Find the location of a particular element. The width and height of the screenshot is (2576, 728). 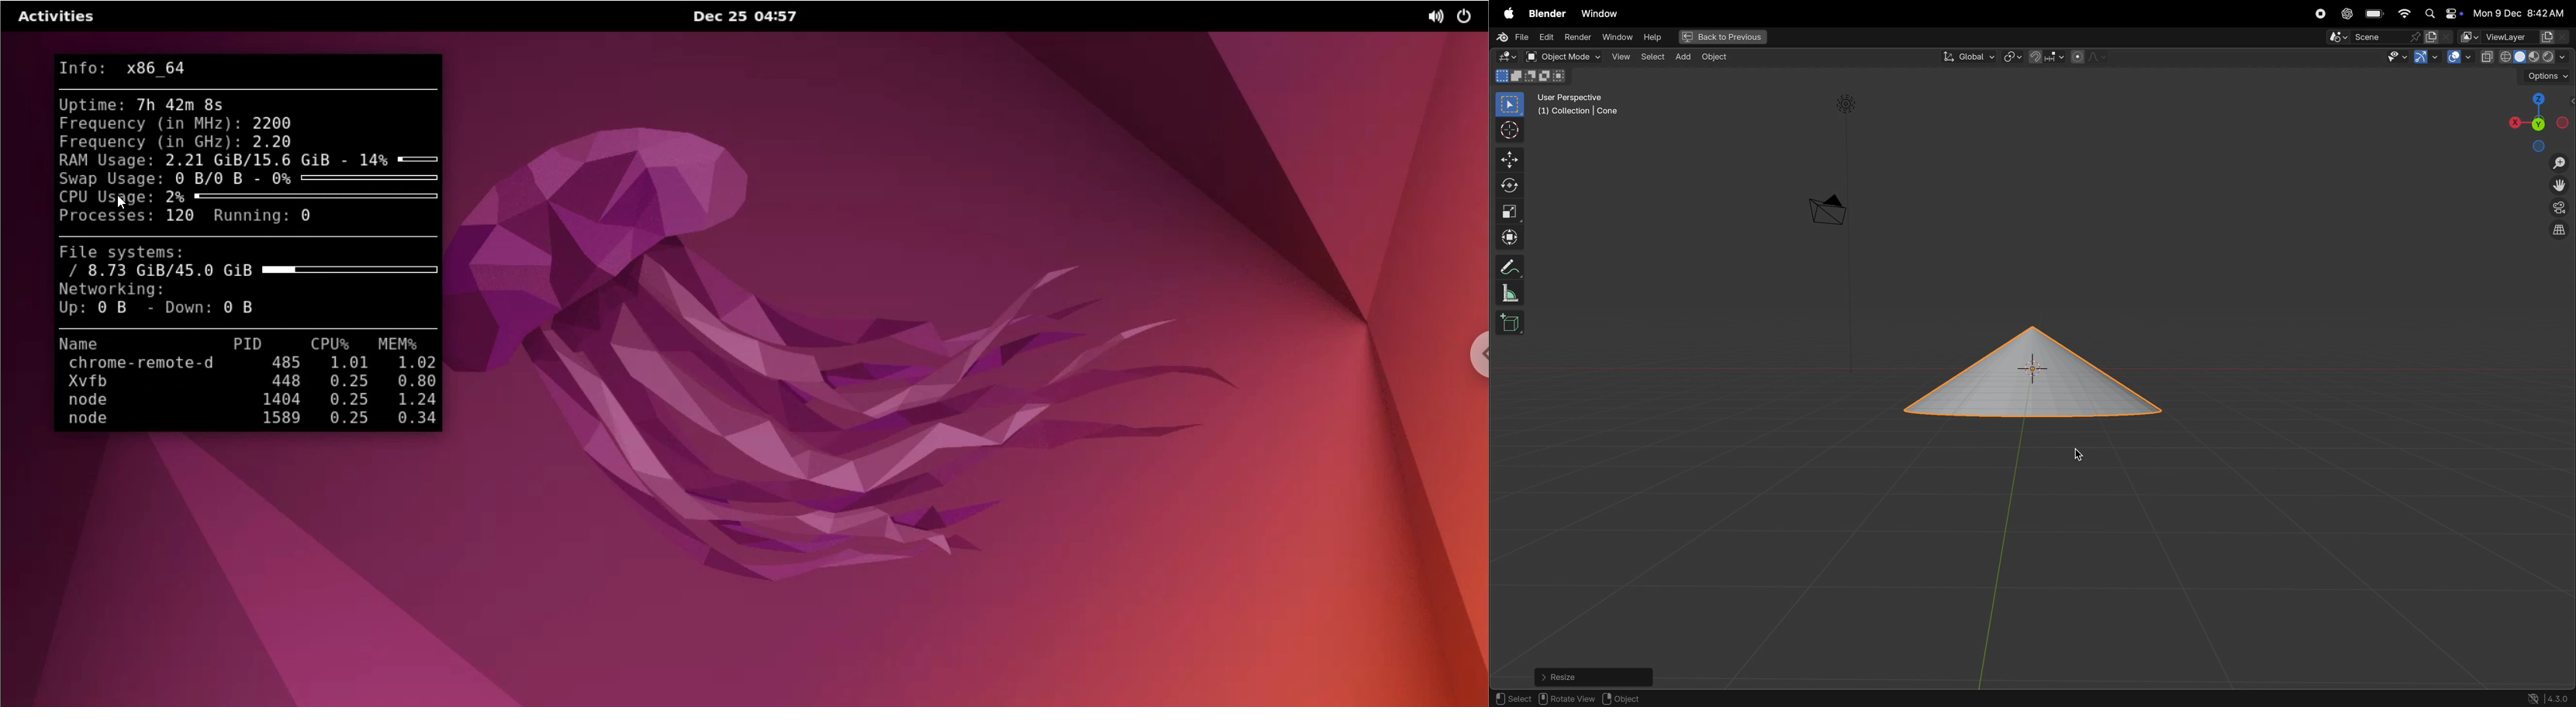

record is located at coordinates (2321, 14).